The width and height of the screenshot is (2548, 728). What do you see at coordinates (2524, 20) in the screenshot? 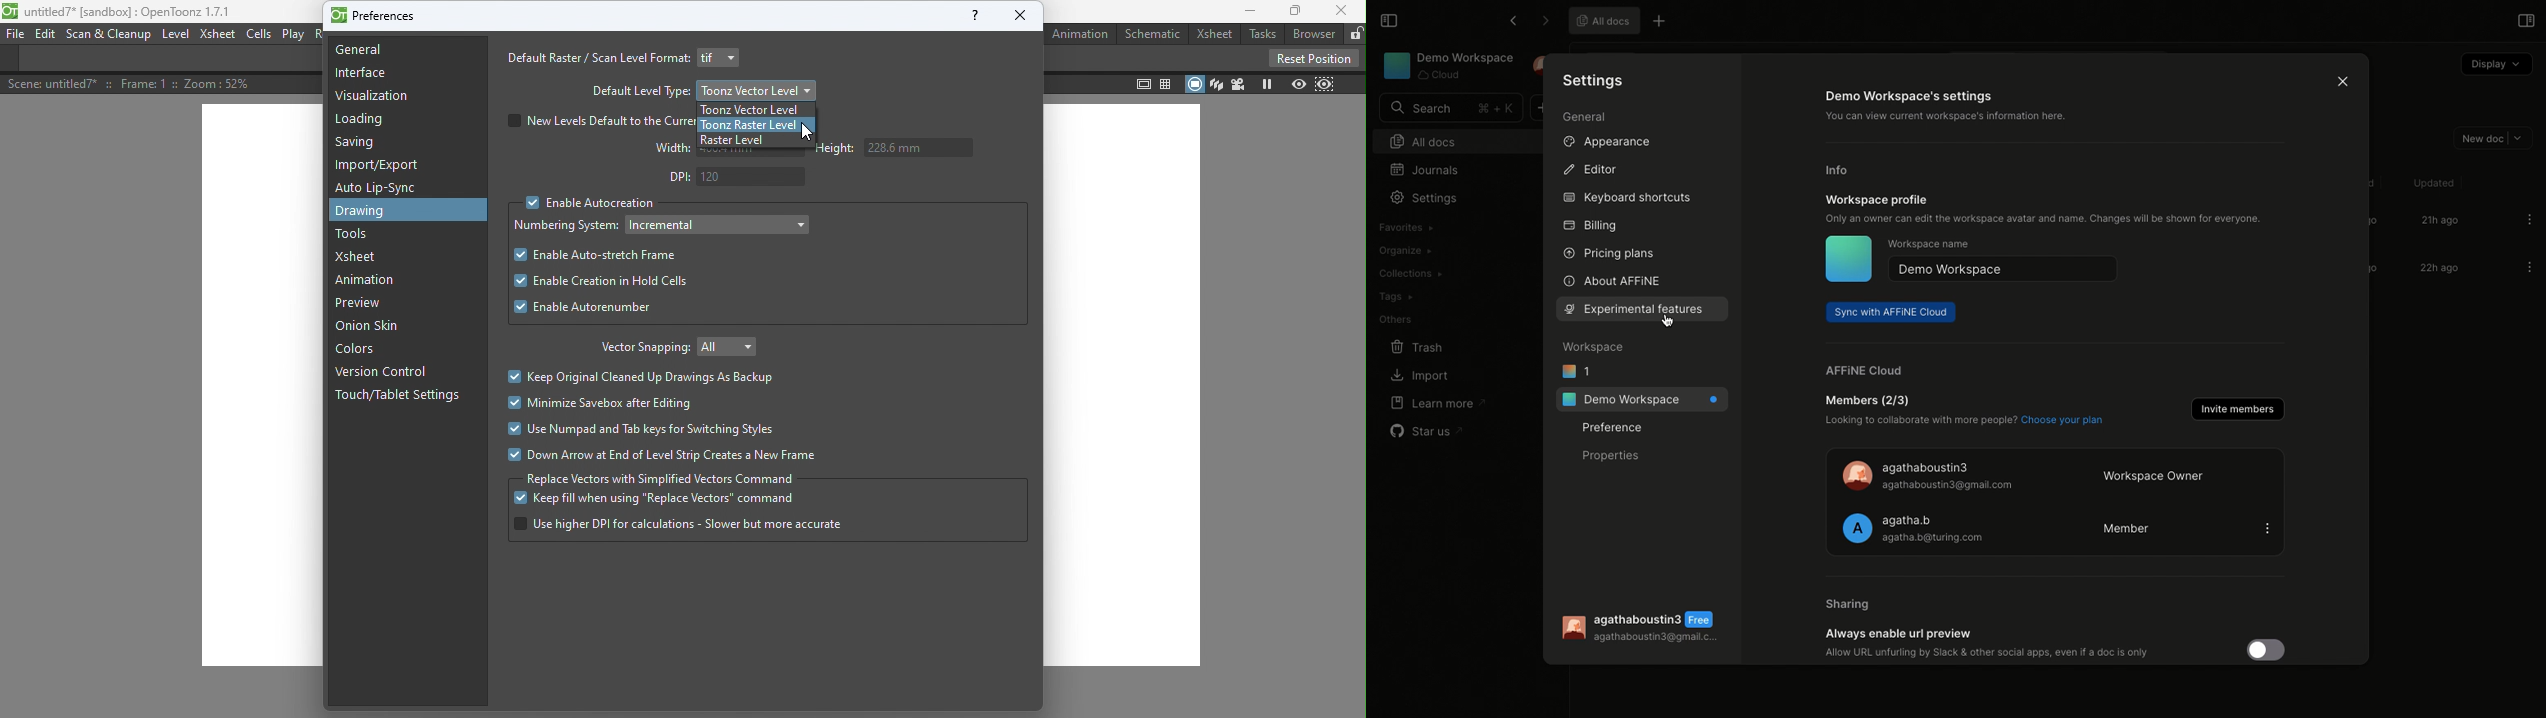
I see `Open right panel` at bounding box center [2524, 20].